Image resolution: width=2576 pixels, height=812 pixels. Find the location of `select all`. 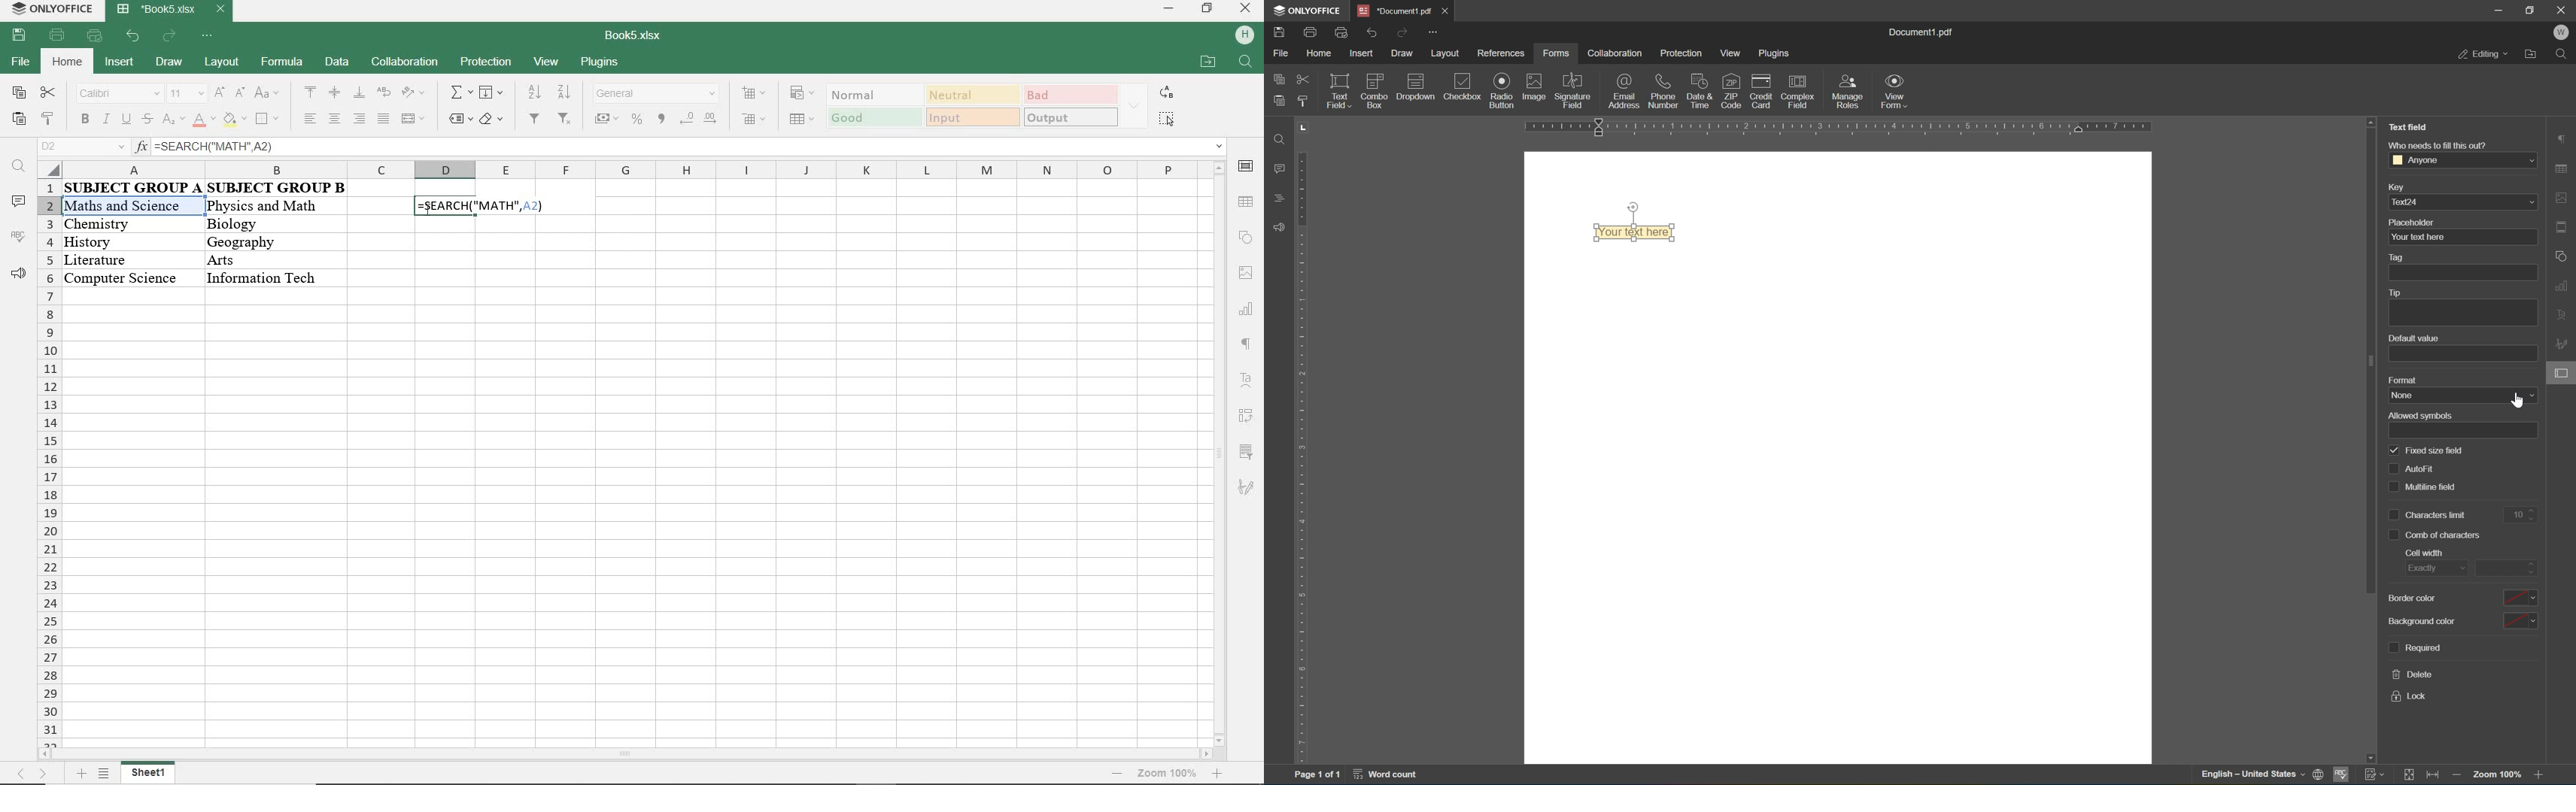

select all is located at coordinates (1167, 118).